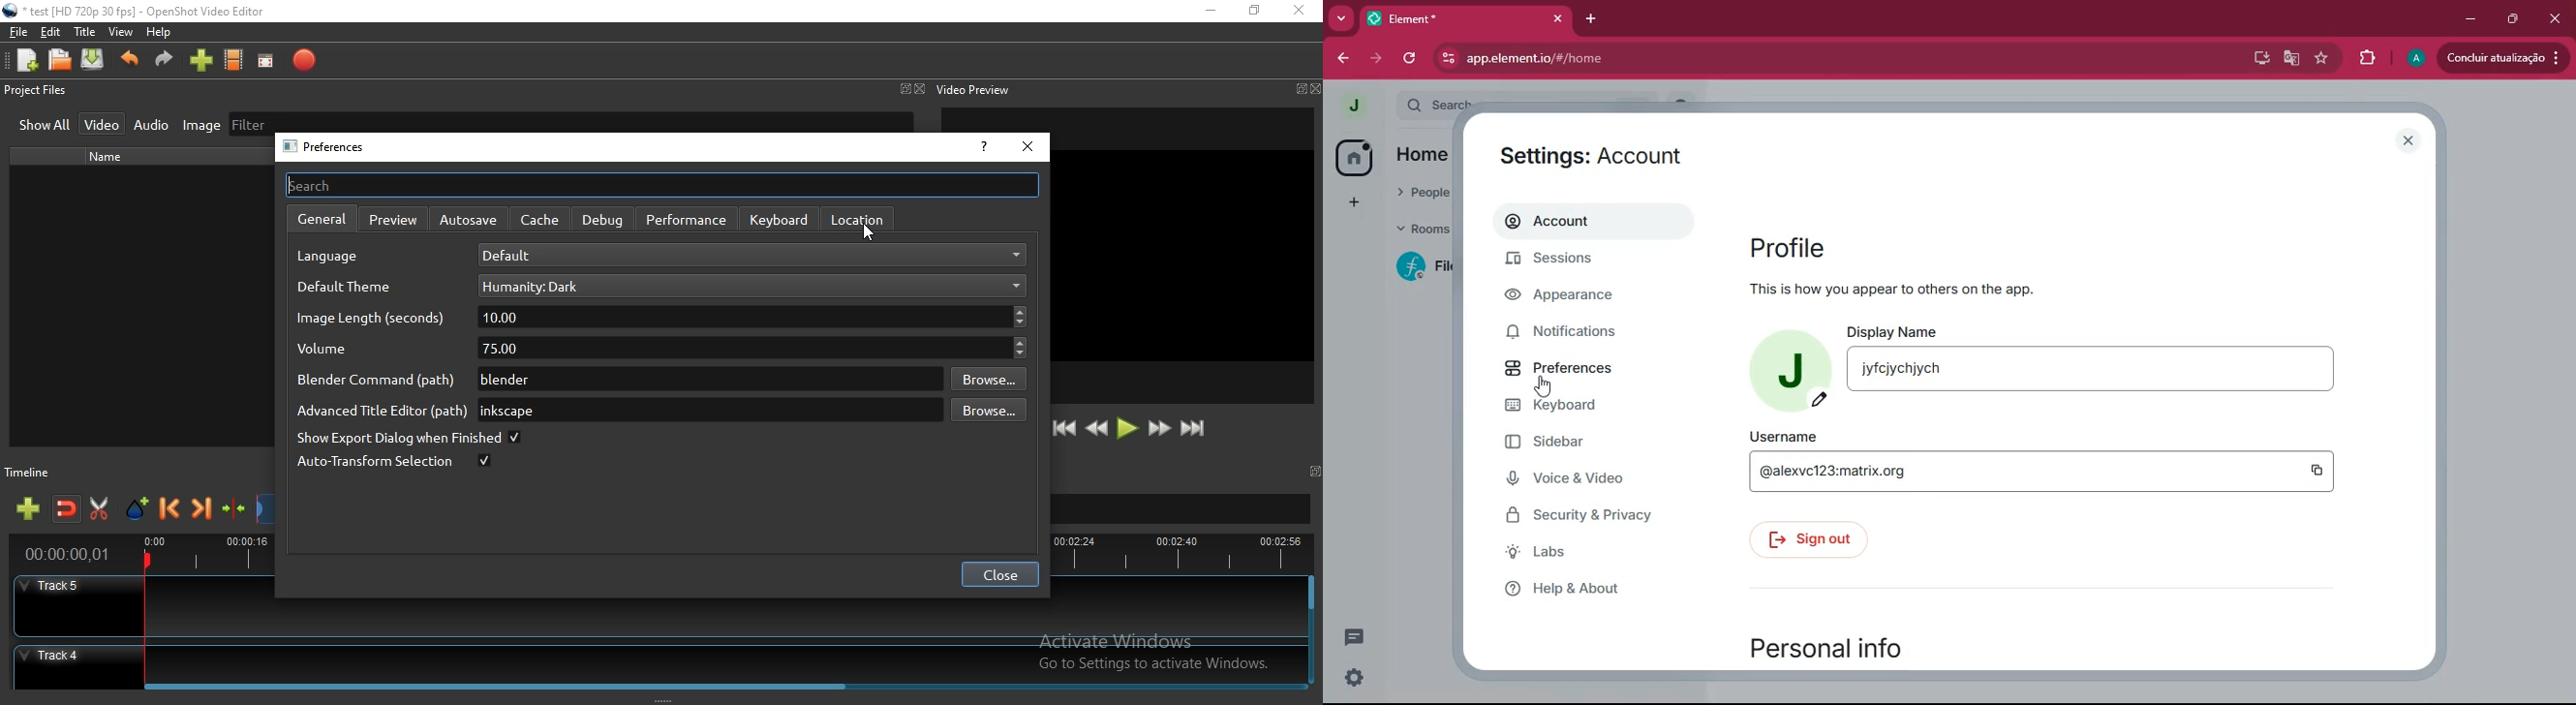 This screenshot has width=2576, height=728. I want to click on File, so click(15, 32).